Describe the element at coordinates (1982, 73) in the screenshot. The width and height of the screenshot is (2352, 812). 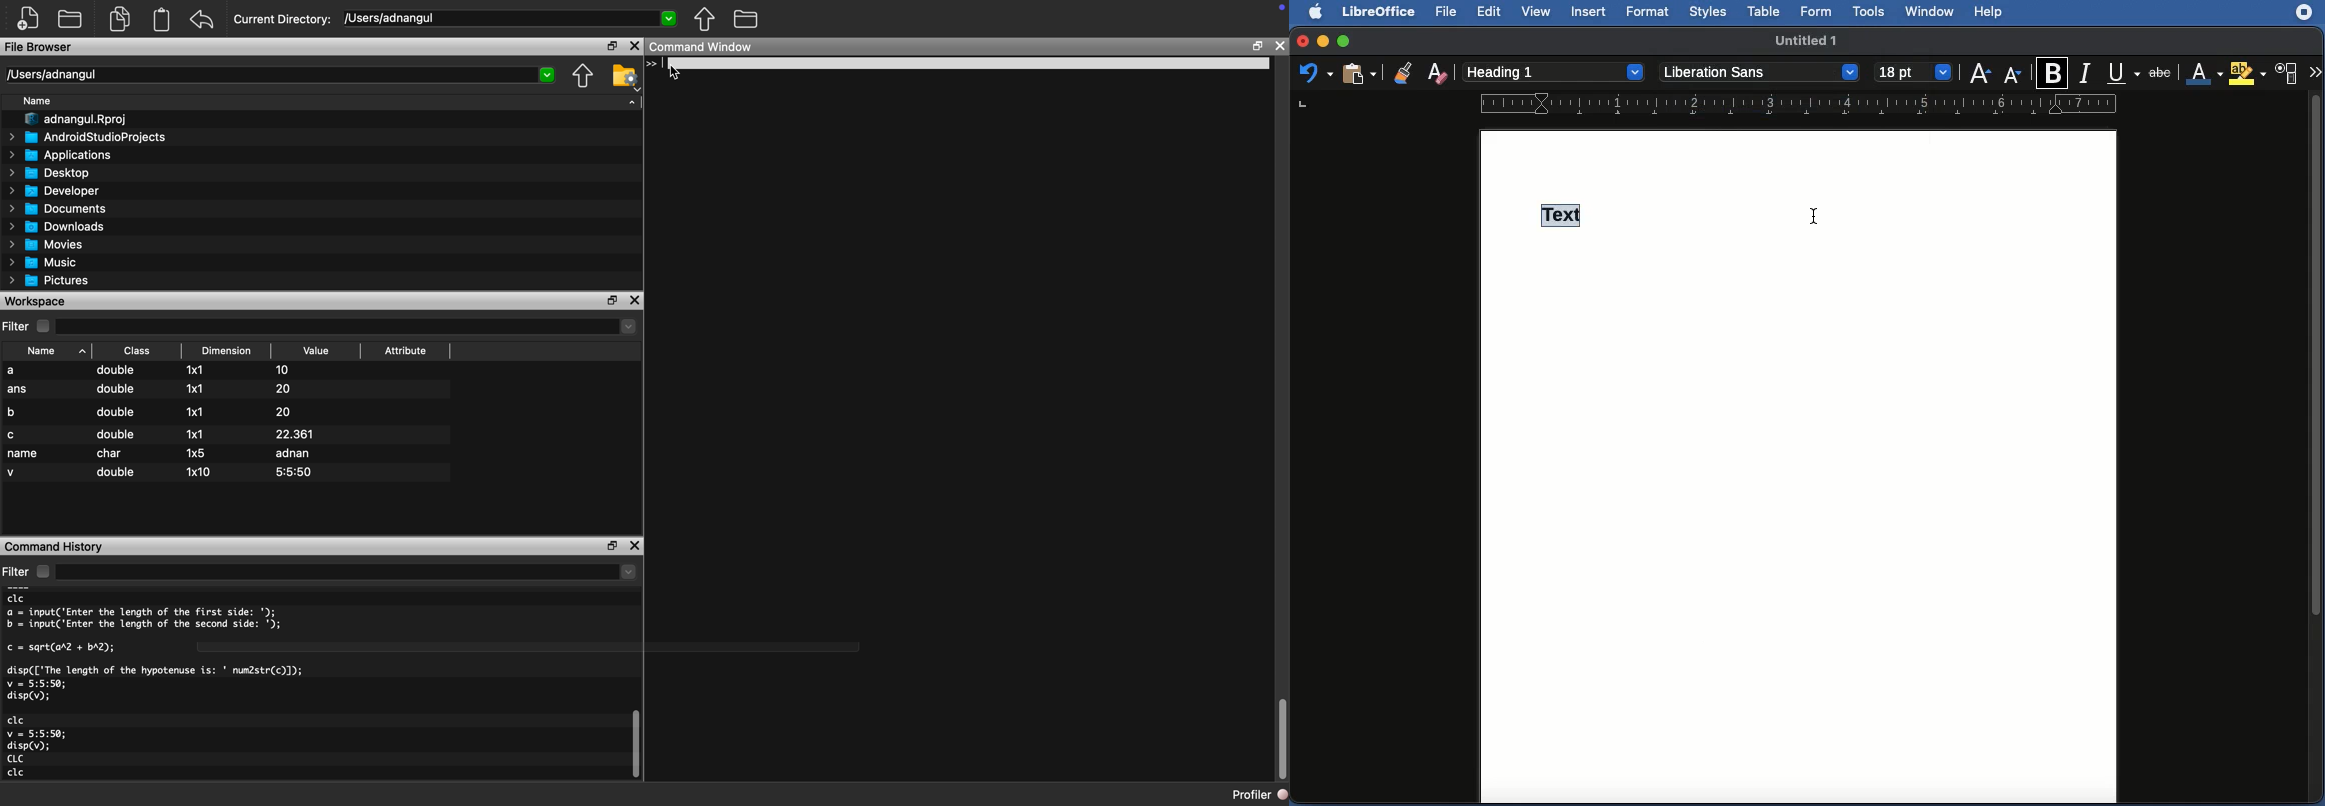
I see `Size increase` at that location.